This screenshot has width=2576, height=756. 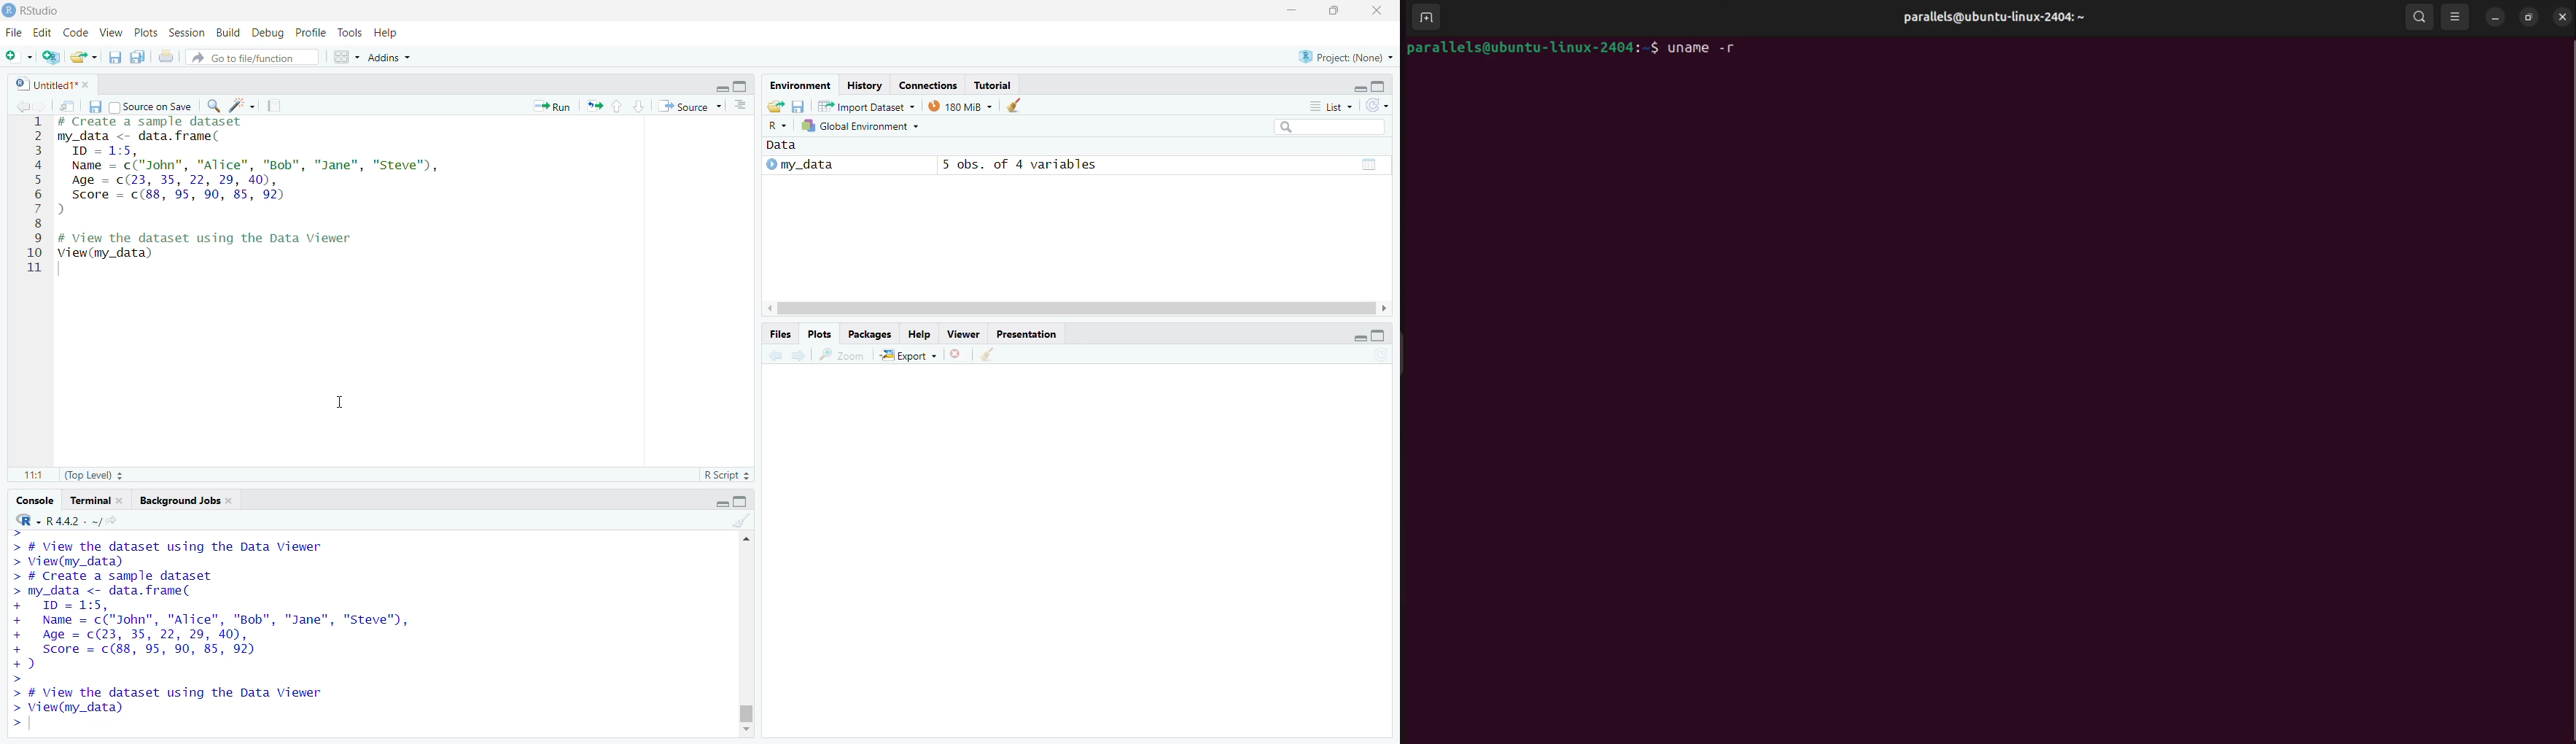 What do you see at coordinates (346, 59) in the screenshot?
I see `workspaces pane` at bounding box center [346, 59].